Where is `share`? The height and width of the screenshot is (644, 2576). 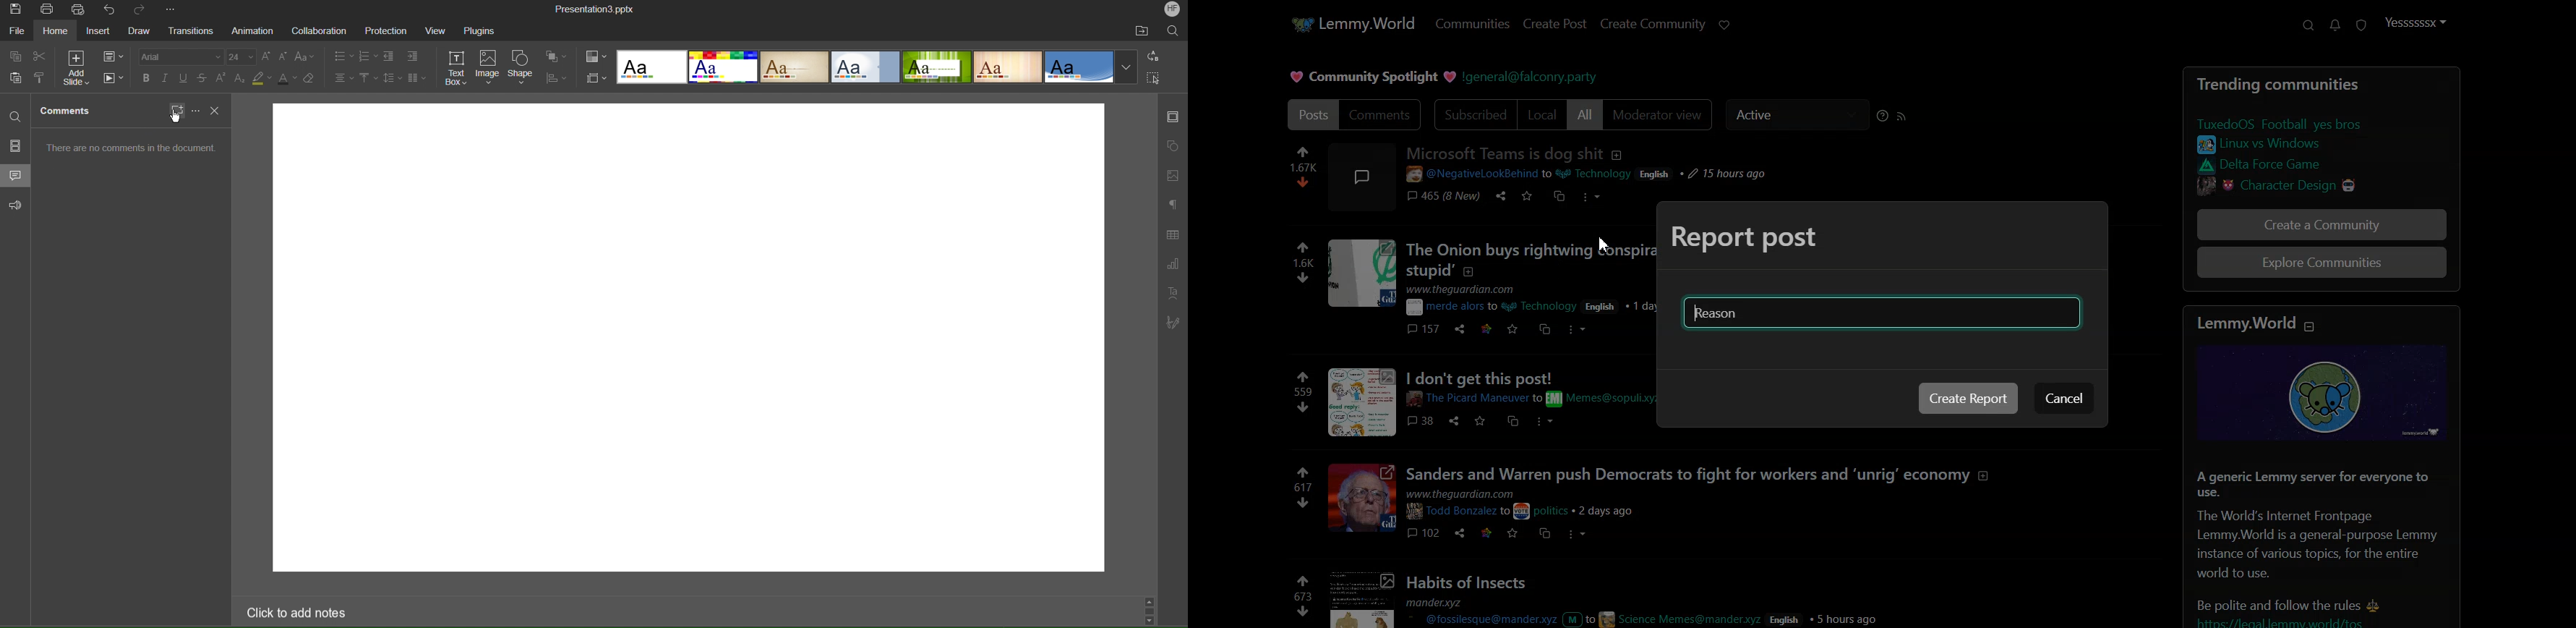
share is located at coordinates (1460, 531).